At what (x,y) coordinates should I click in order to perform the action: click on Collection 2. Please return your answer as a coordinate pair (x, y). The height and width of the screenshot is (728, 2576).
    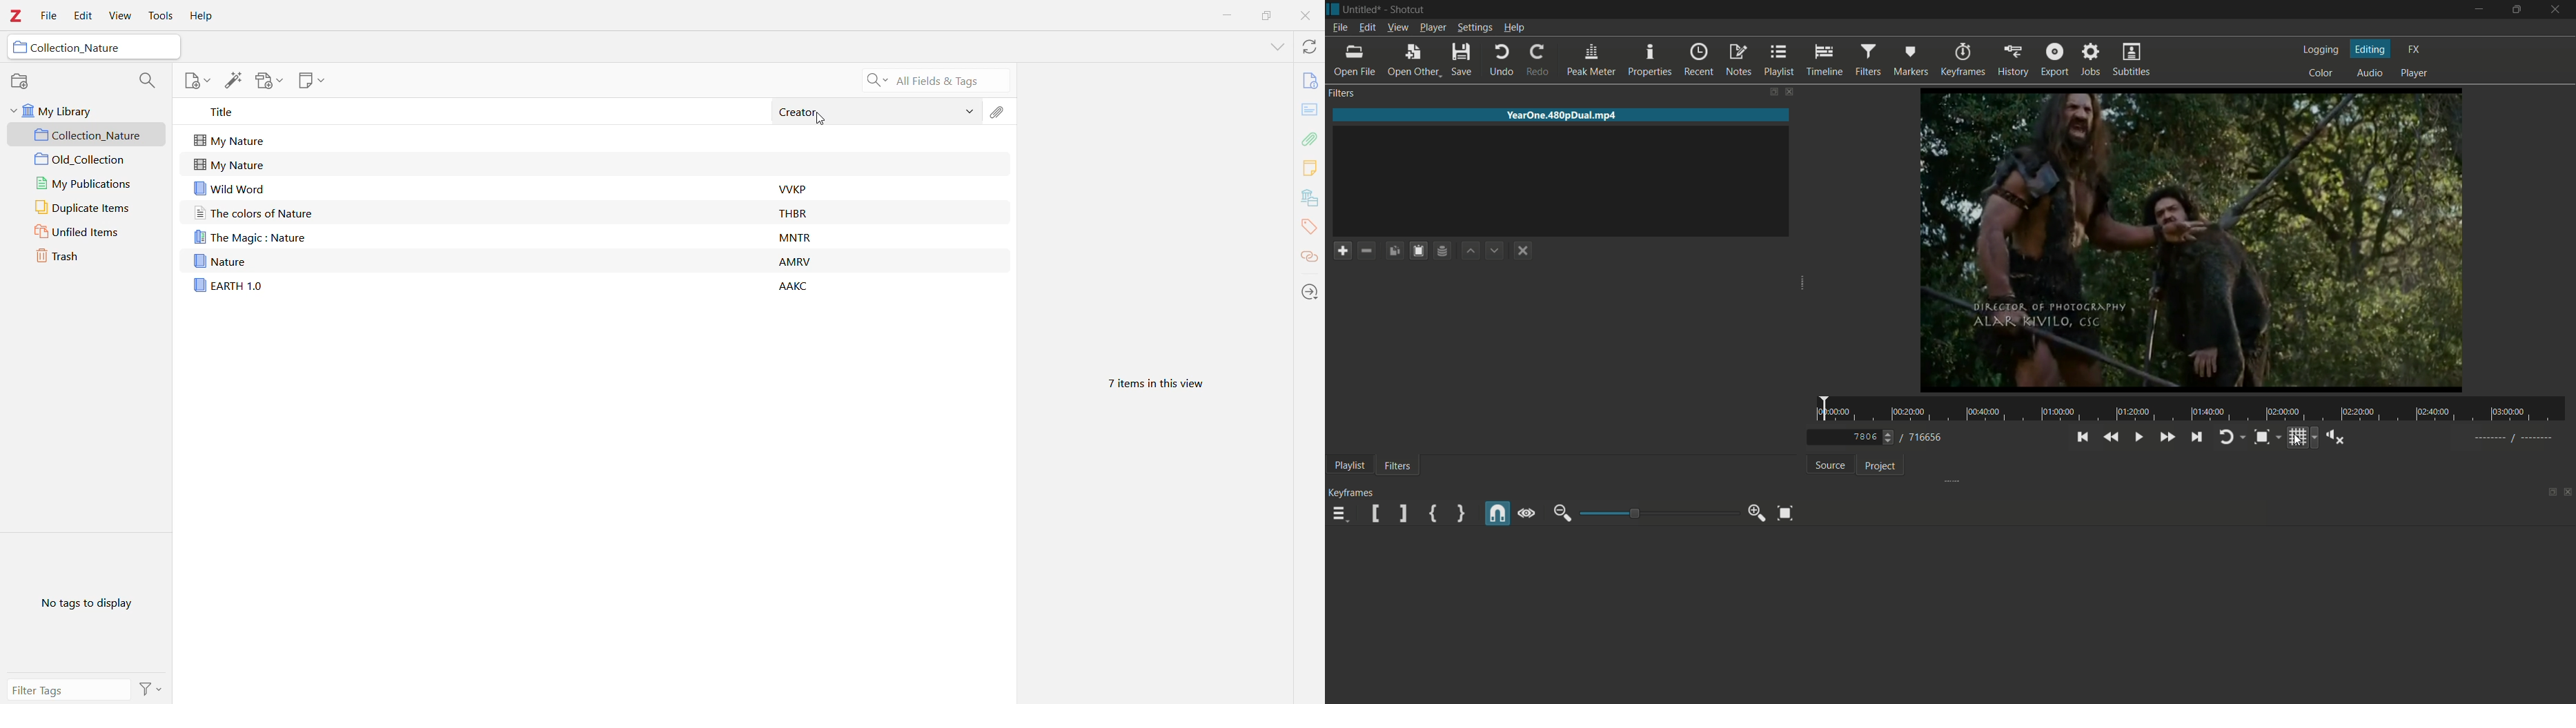
    Looking at the image, I should click on (90, 159).